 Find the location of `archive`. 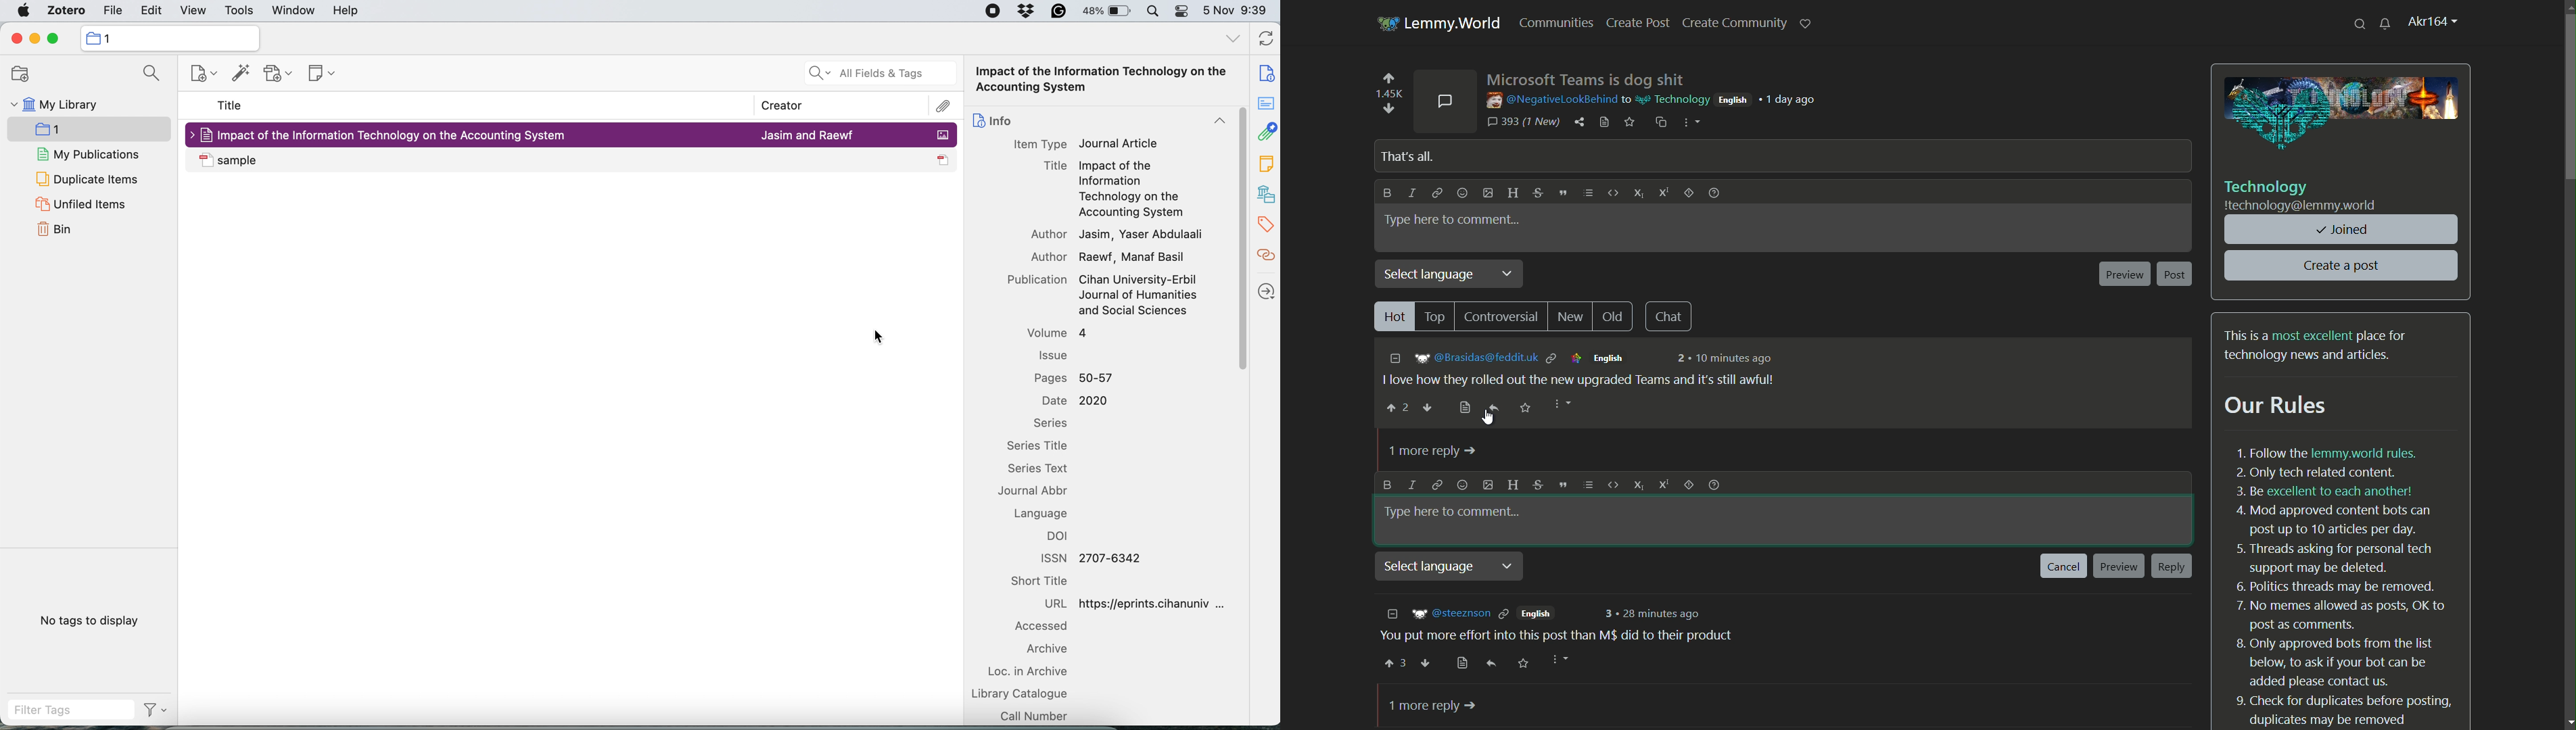

archive is located at coordinates (1048, 649).